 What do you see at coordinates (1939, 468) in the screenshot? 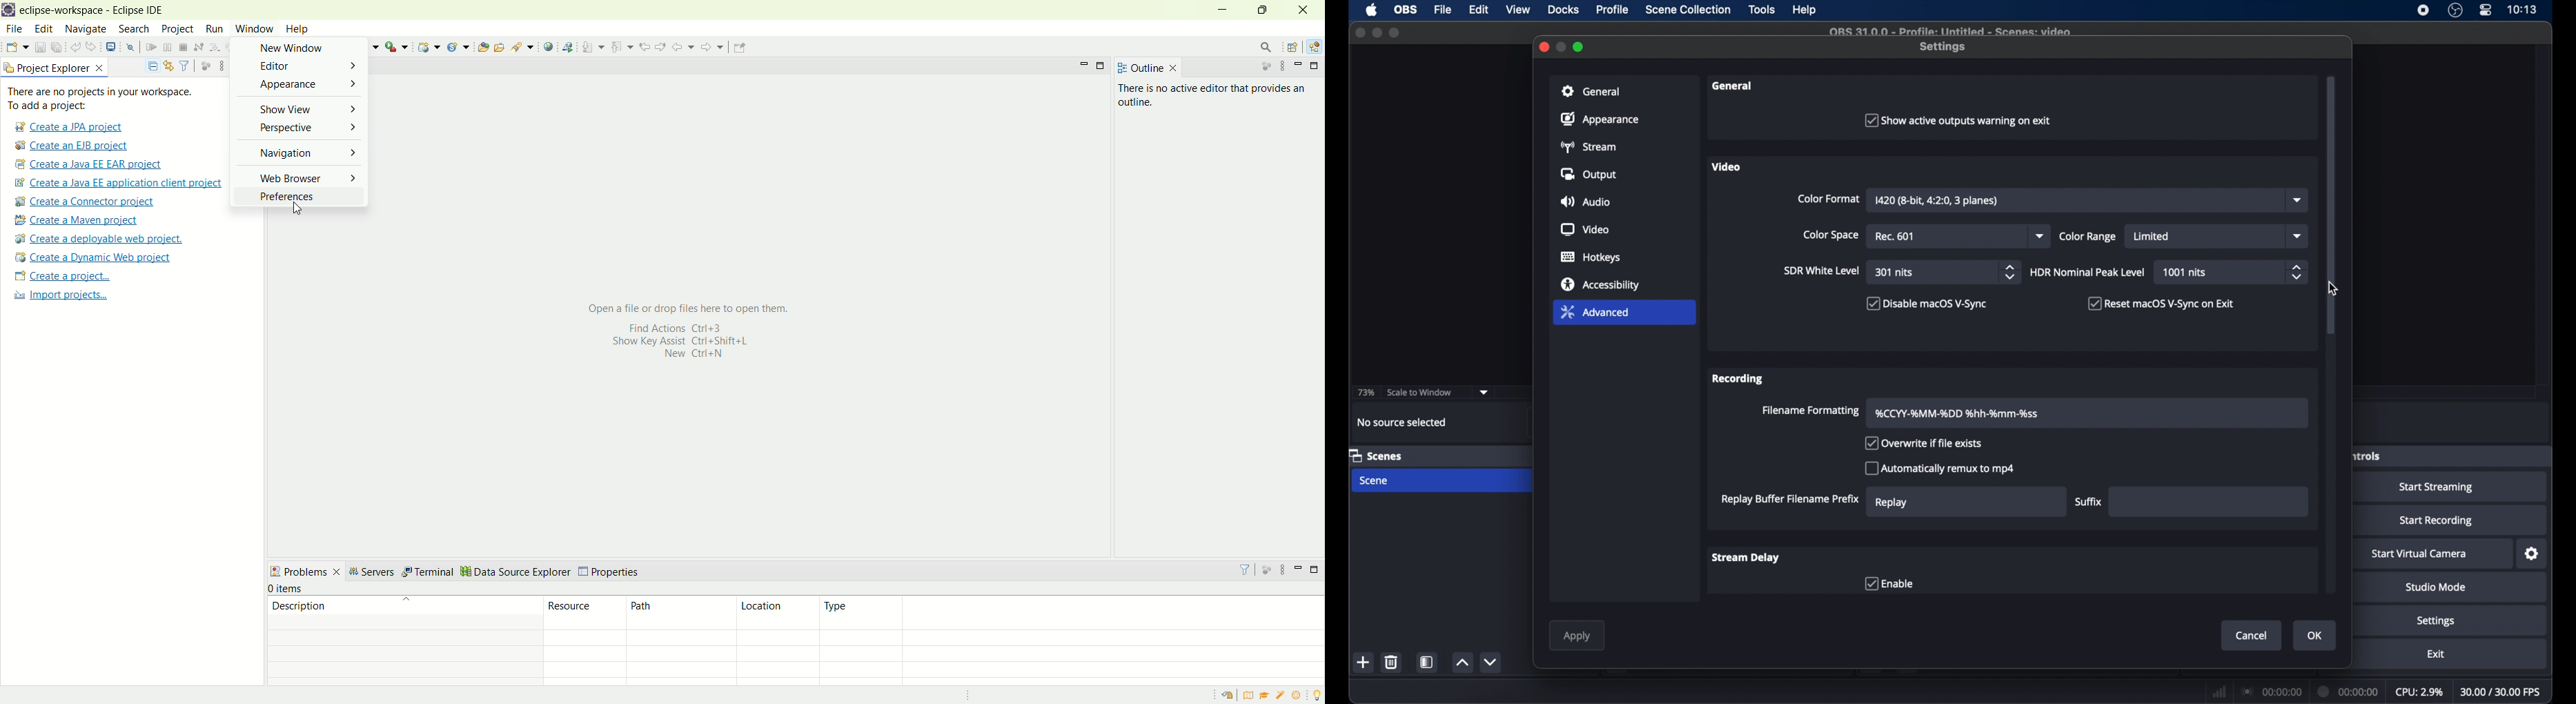
I see `checkbox` at bounding box center [1939, 468].